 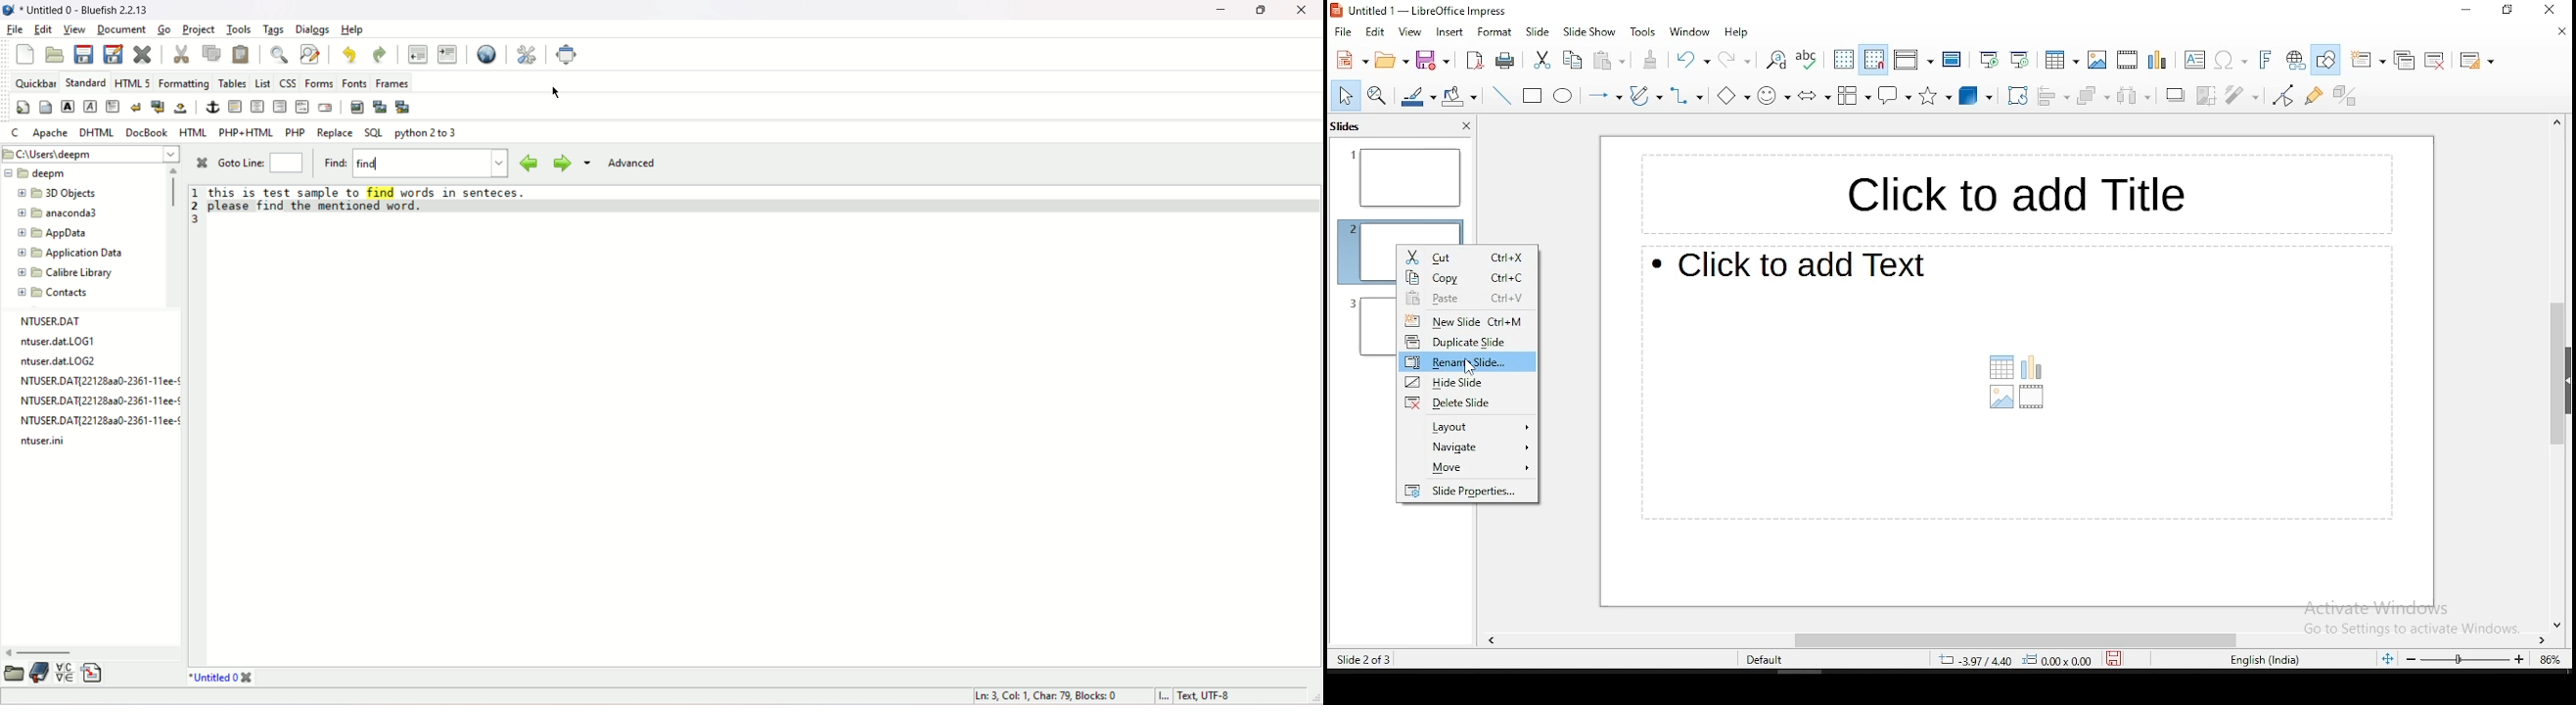 I want to click on start from current slide, so click(x=2021, y=61).